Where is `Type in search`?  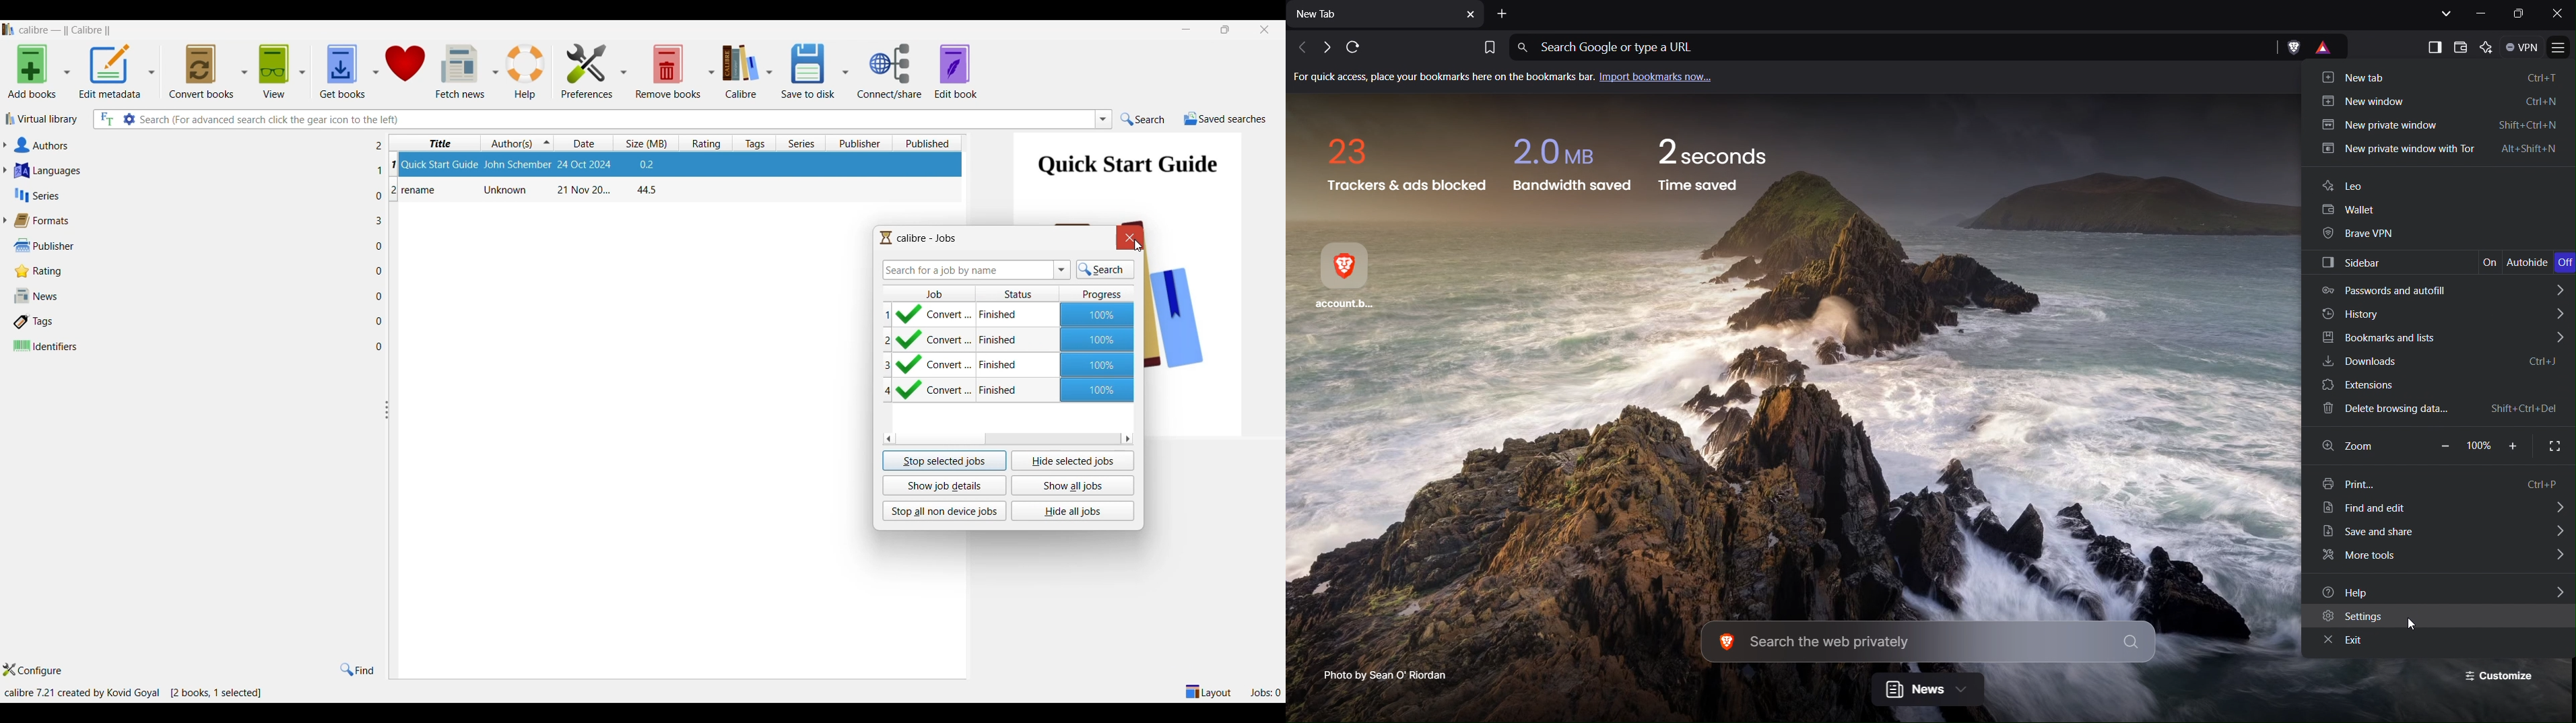
Type in search is located at coordinates (968, 270).